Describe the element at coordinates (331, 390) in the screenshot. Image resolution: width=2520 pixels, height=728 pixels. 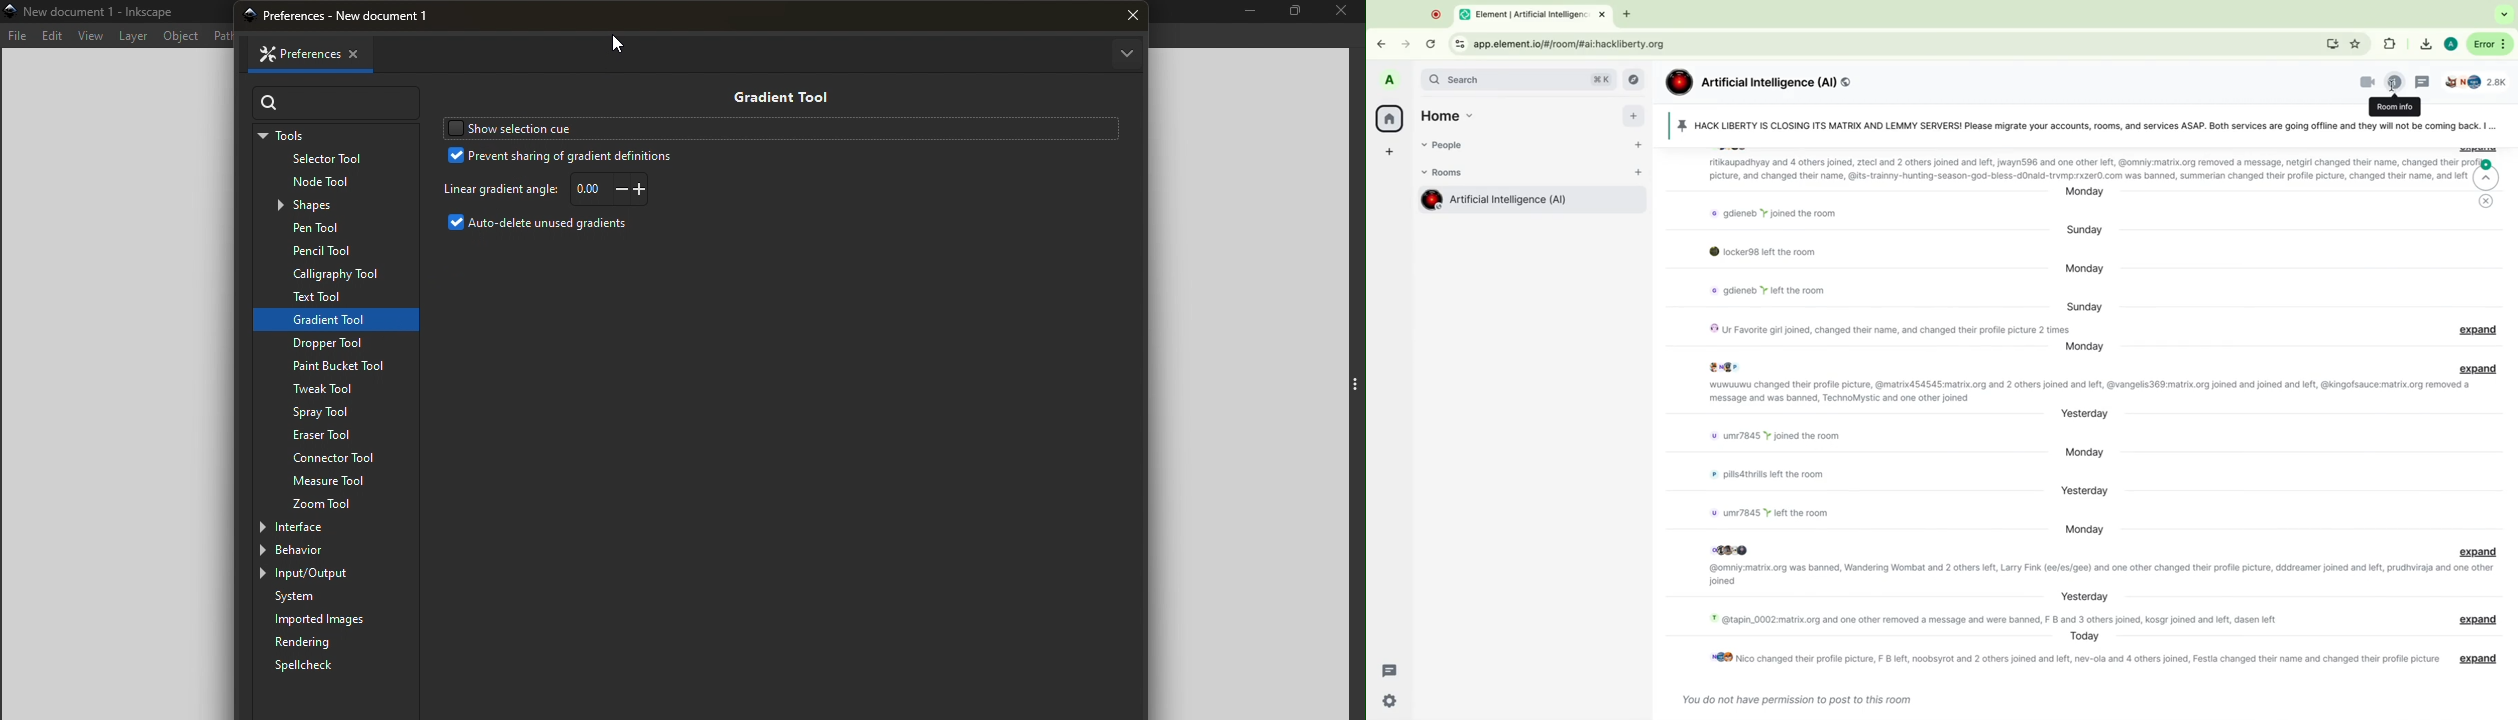
I see `Tweak tool` at that location.